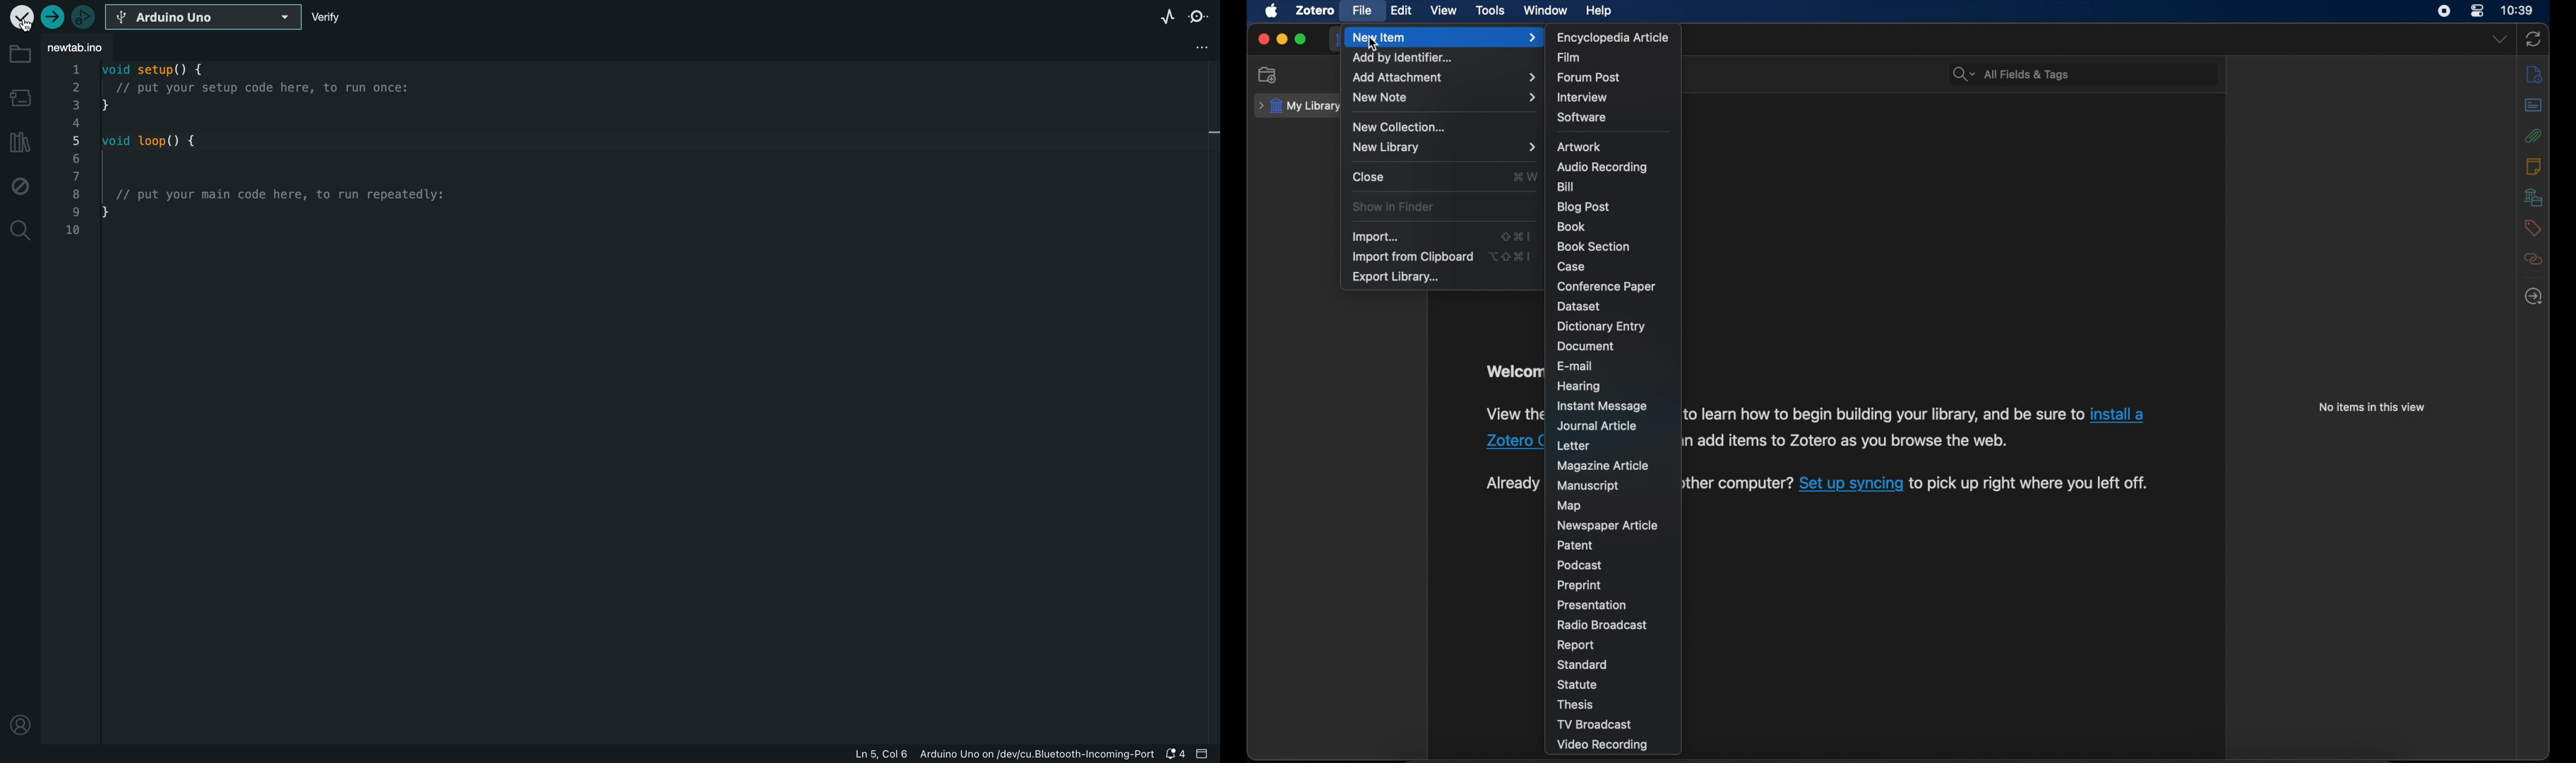  I want to click on thesis, so click(1578, 704).